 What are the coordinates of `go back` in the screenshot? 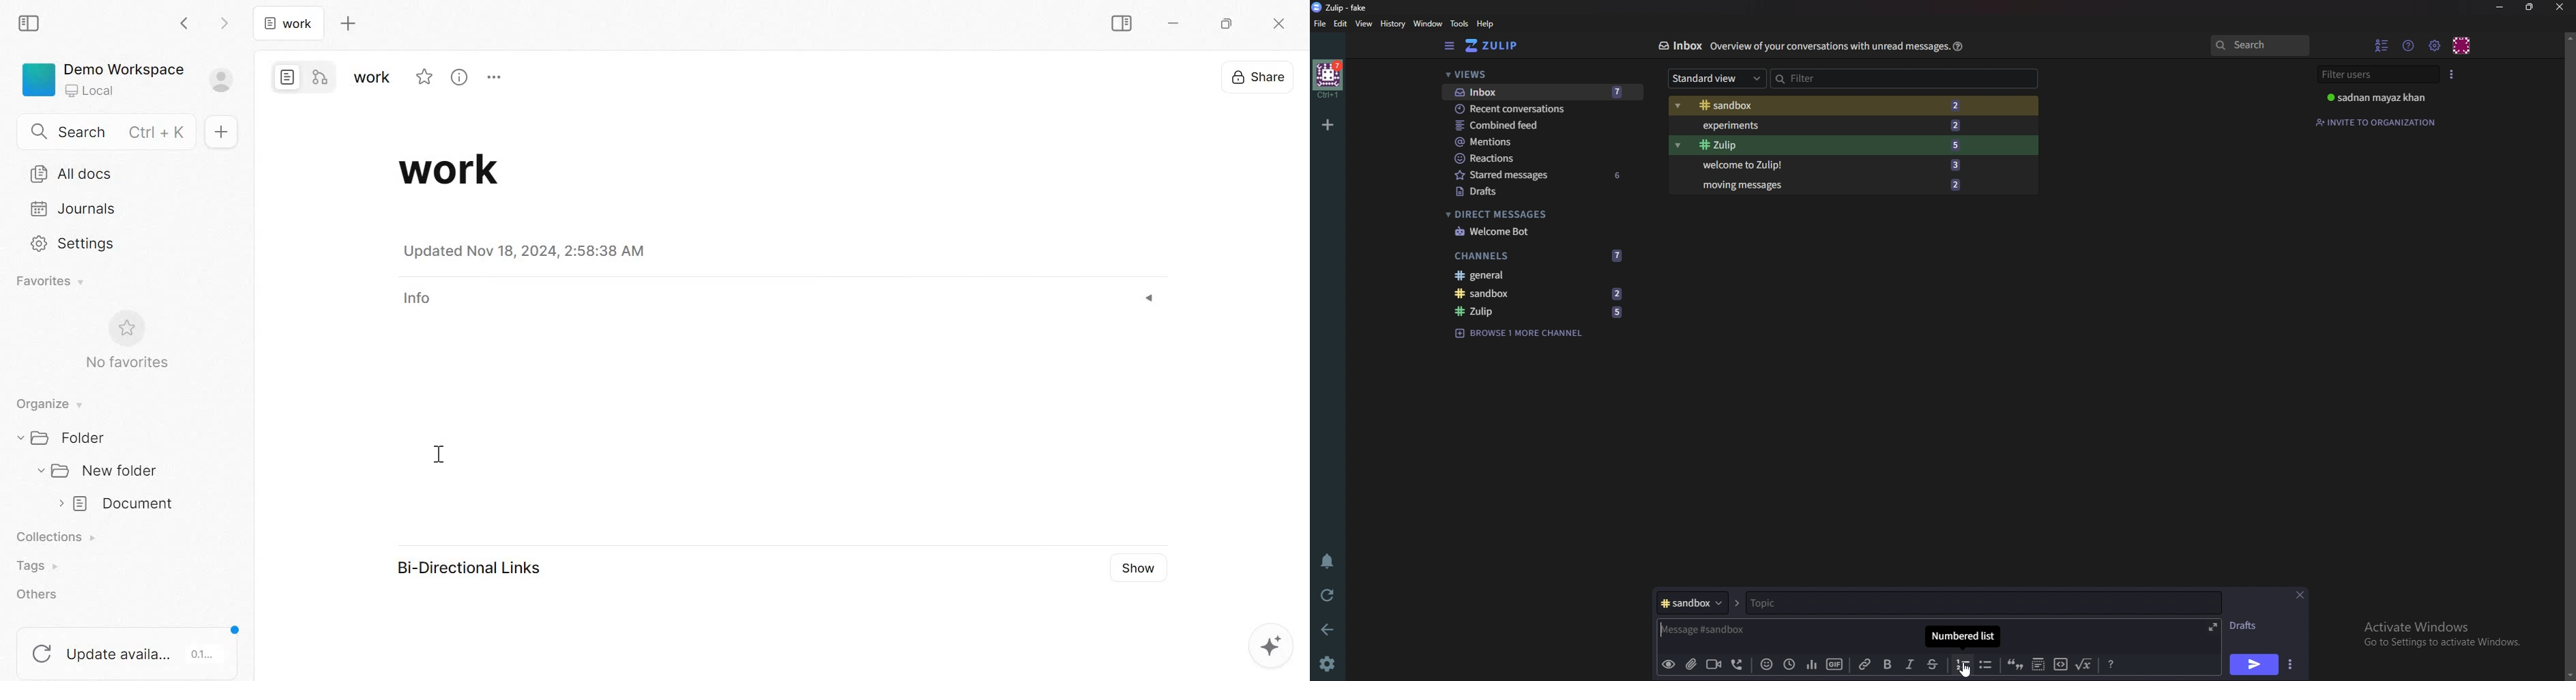 It's located at (186, 22).